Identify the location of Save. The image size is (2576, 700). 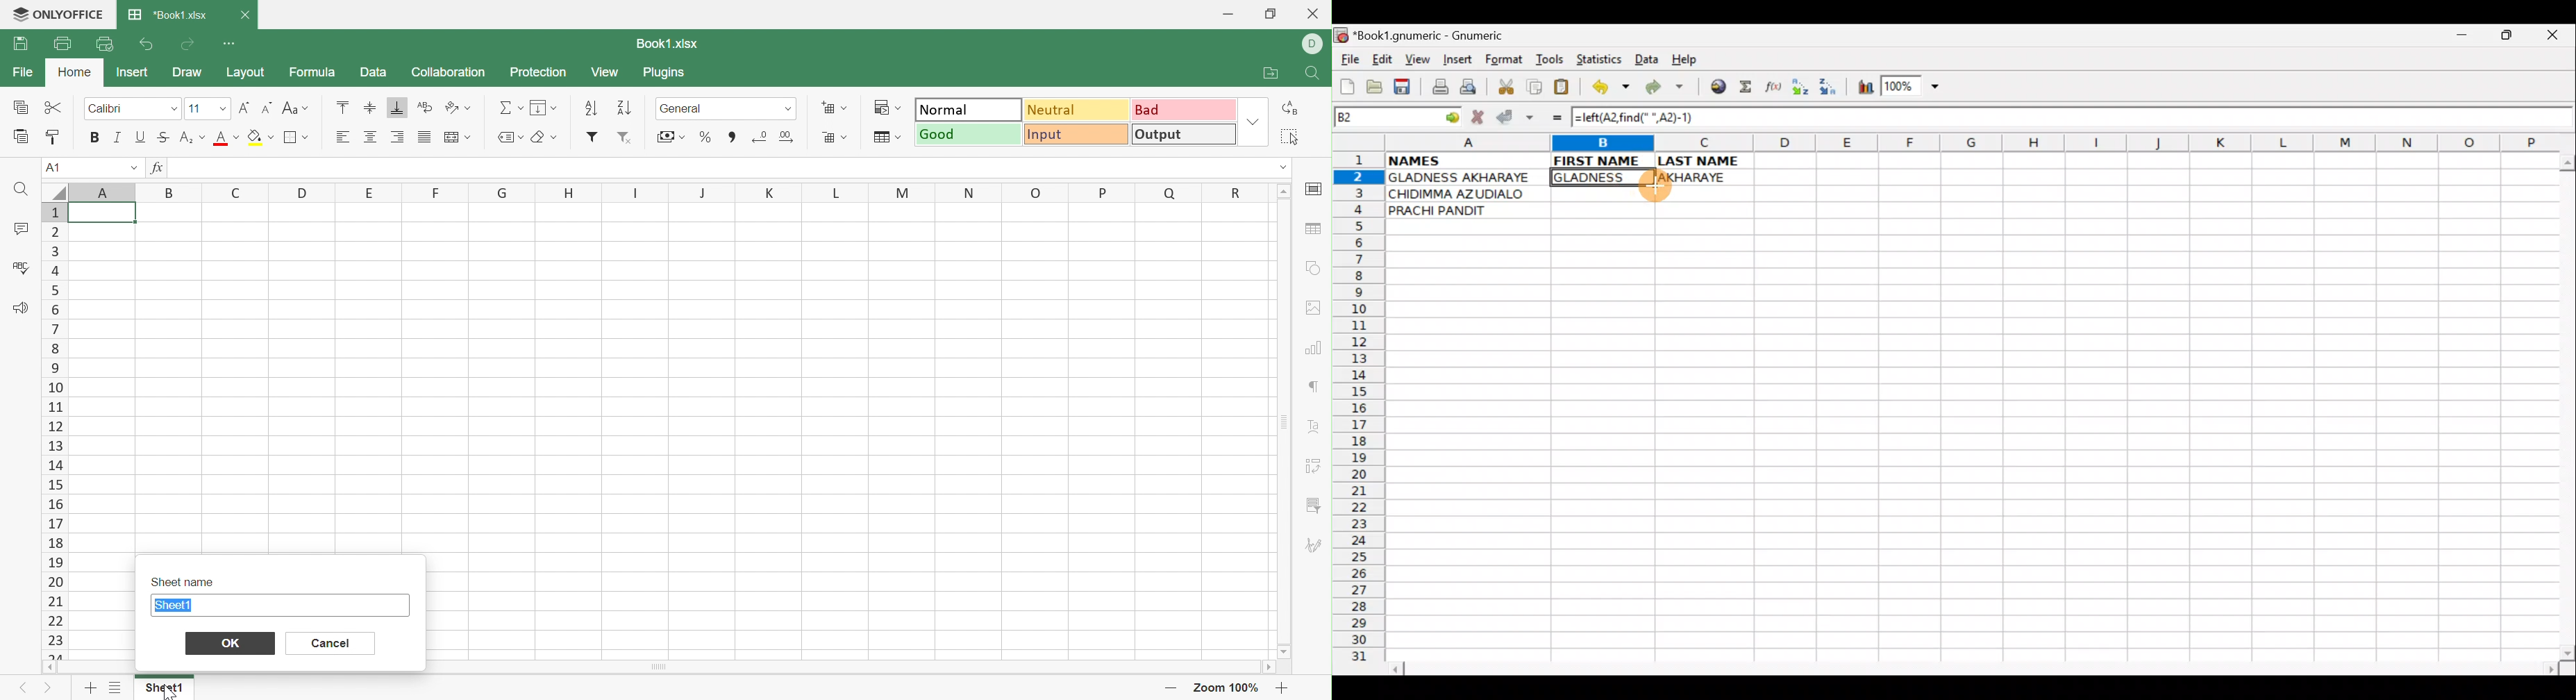
(19, 44).